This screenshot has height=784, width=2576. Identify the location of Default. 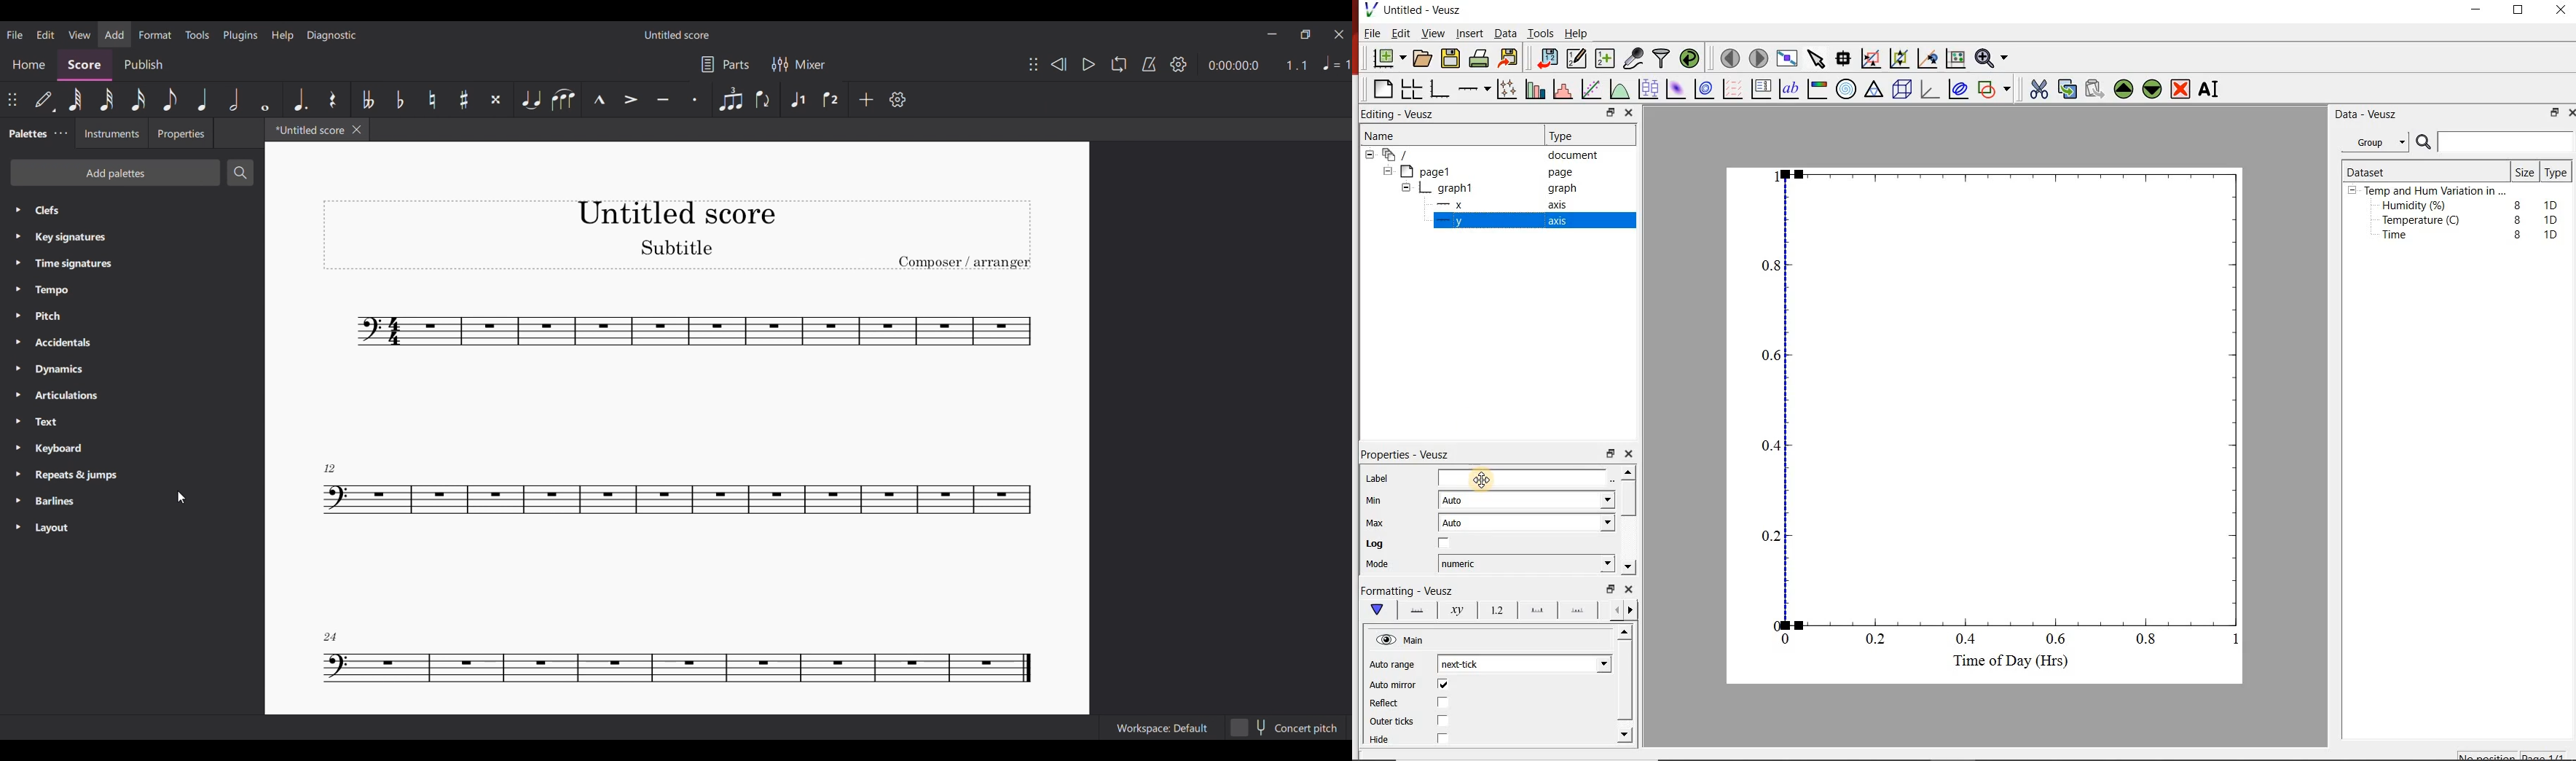
(833, 97).